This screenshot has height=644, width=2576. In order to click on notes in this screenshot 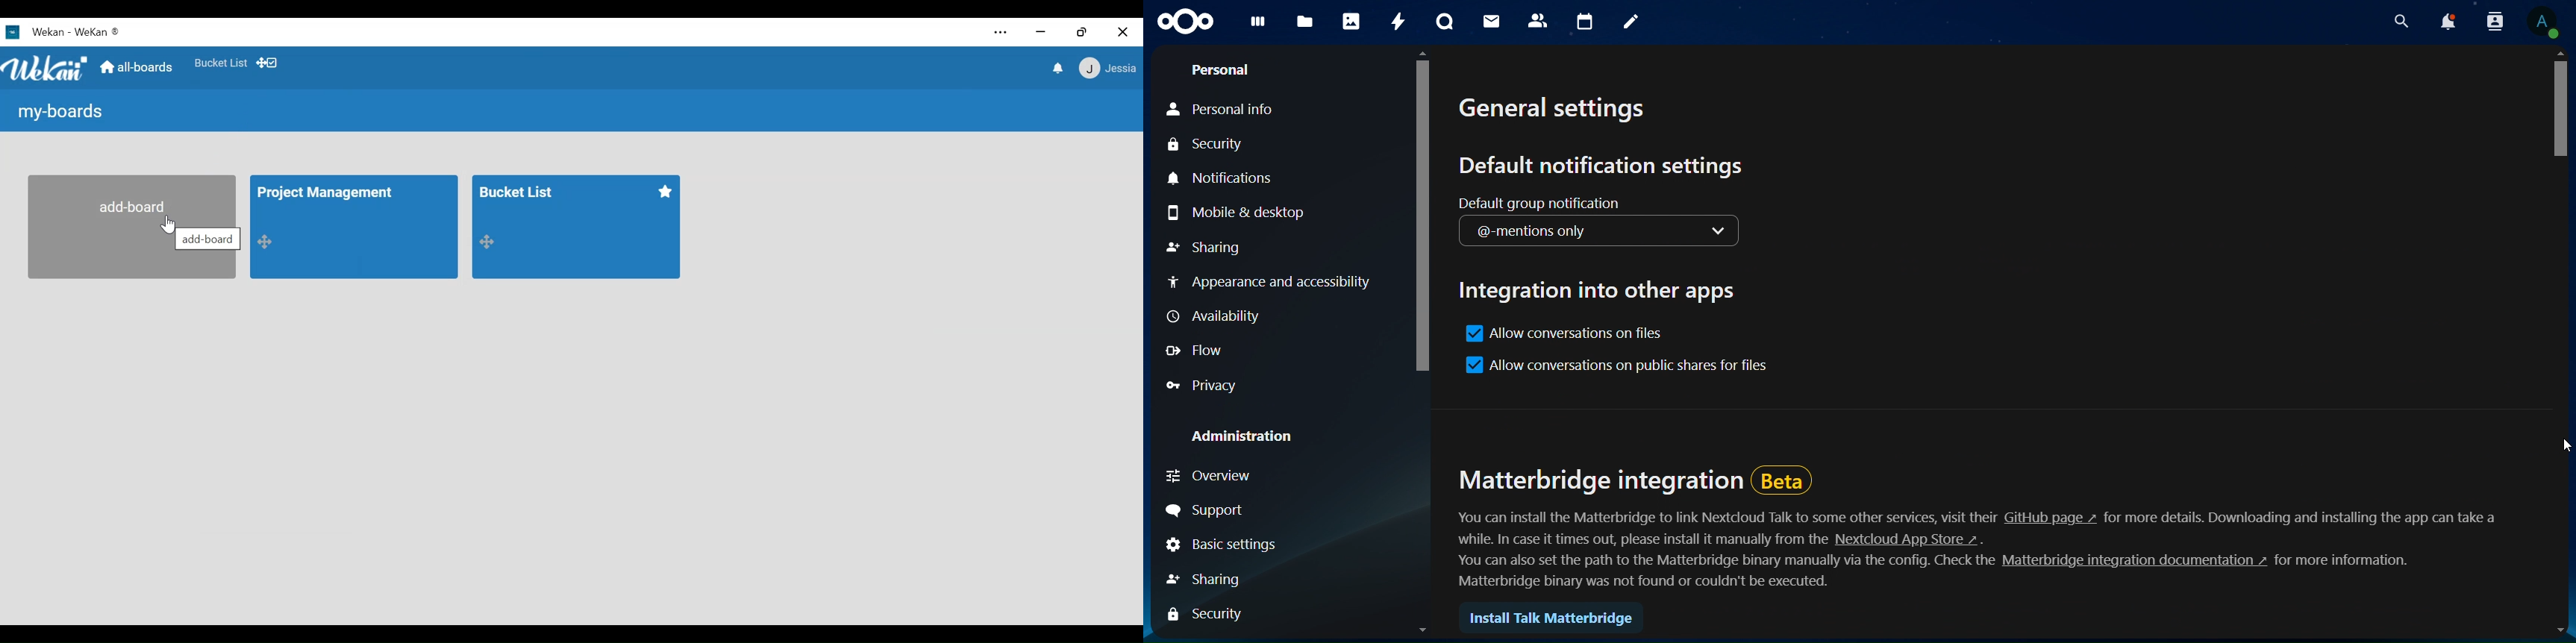, I will do `click(1633, 23)`.